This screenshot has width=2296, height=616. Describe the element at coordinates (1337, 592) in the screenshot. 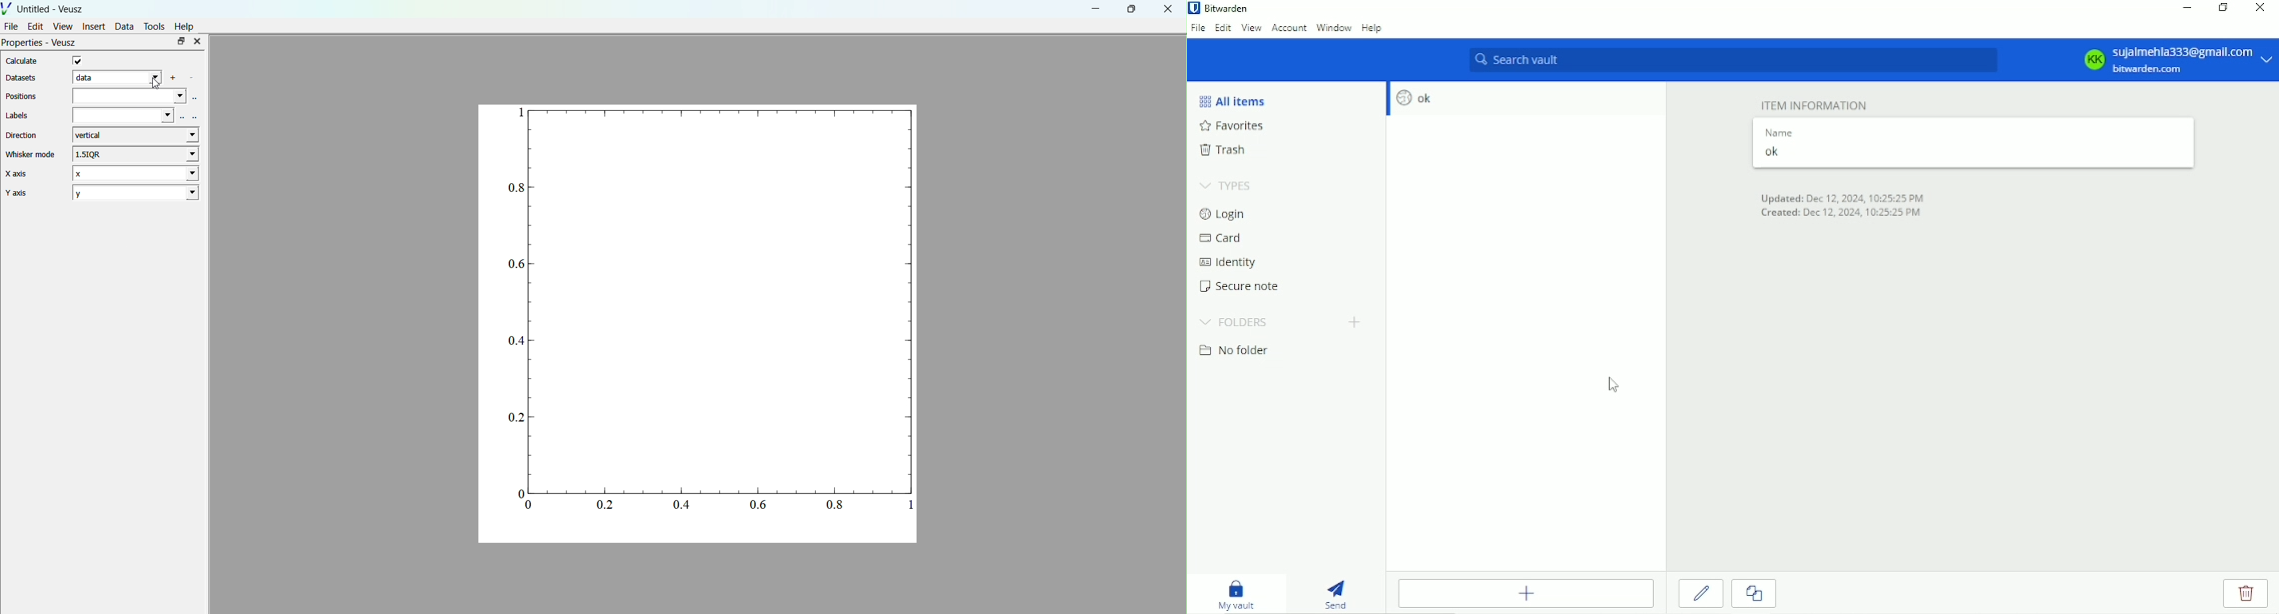

I see `Send` at that location.